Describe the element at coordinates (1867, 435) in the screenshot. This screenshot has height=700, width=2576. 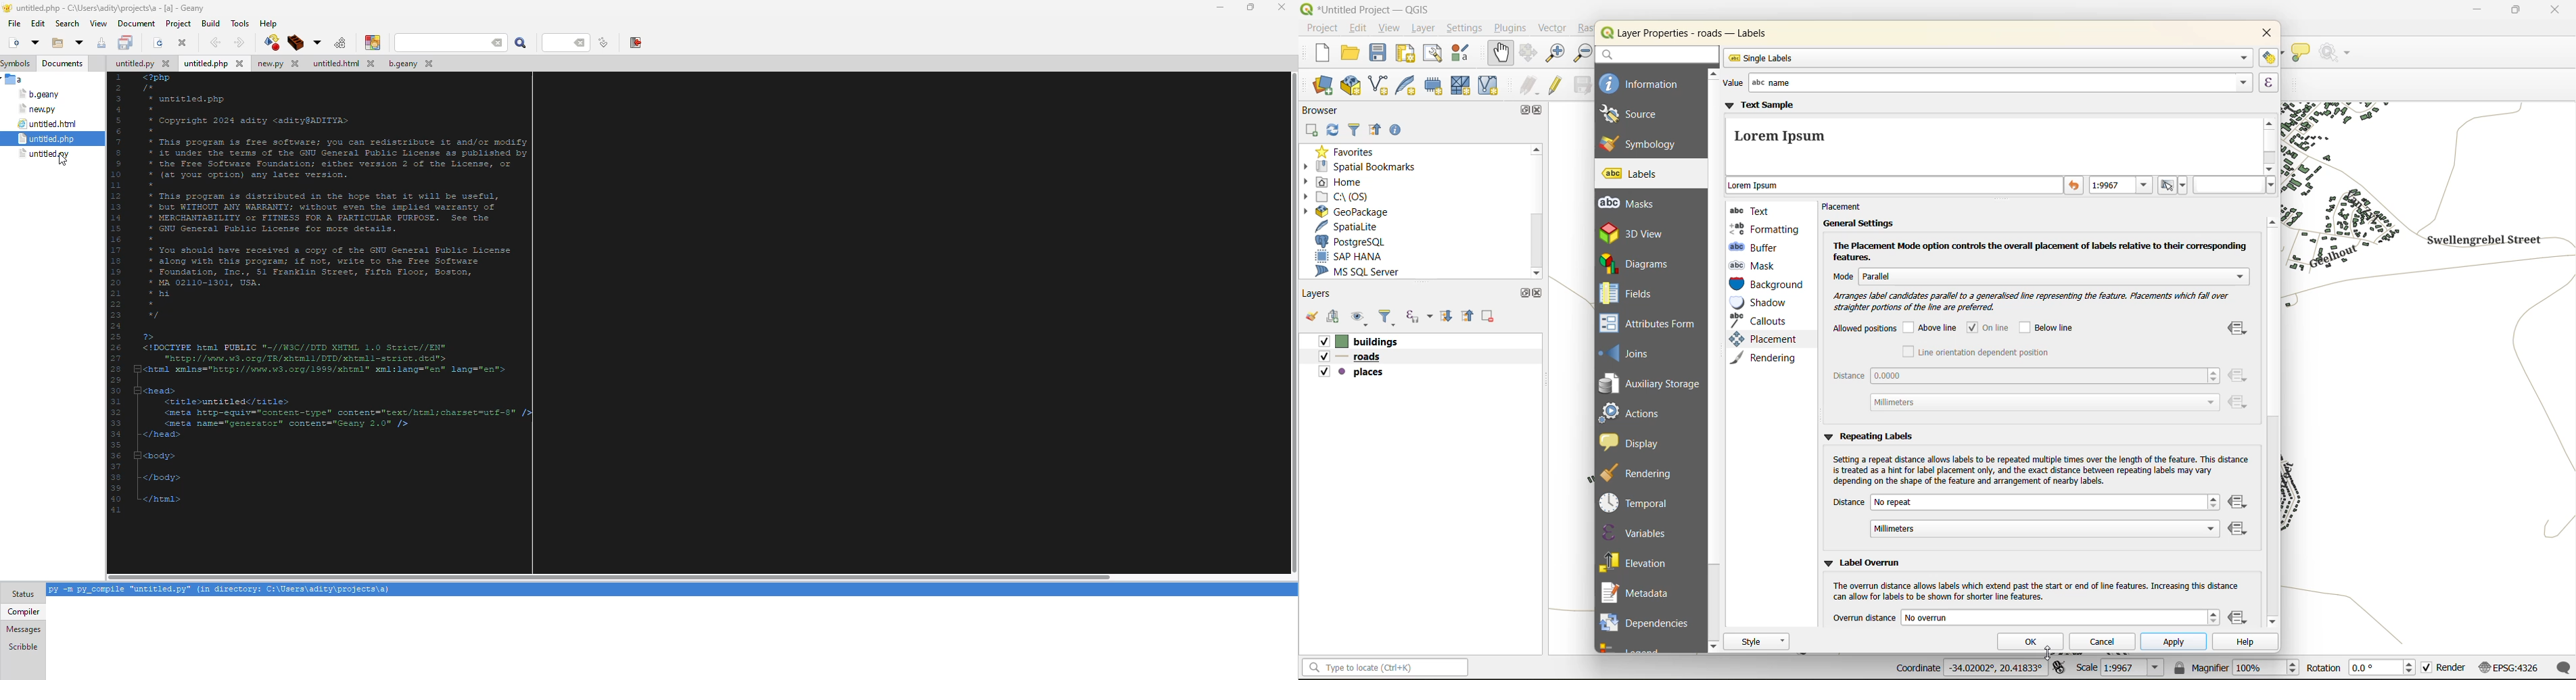
I see `repeating labels` at that location.